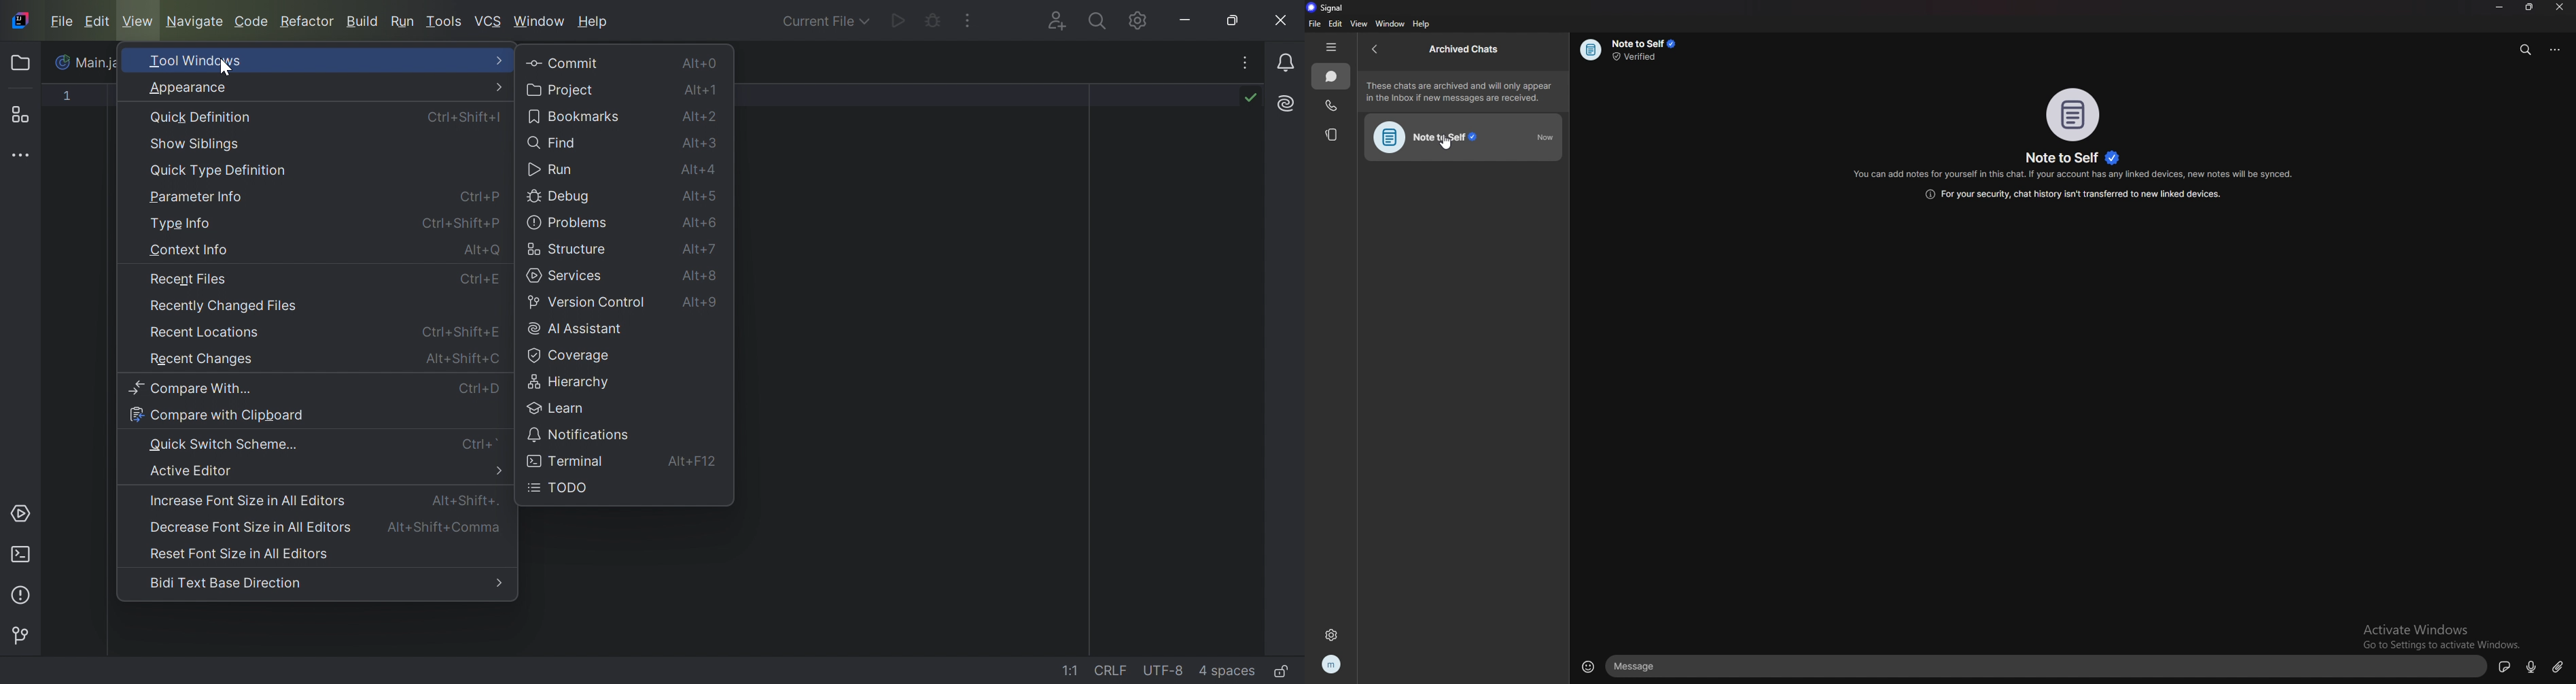 The image size is (2576, 700). I want to click on info, so click(1630, 49).